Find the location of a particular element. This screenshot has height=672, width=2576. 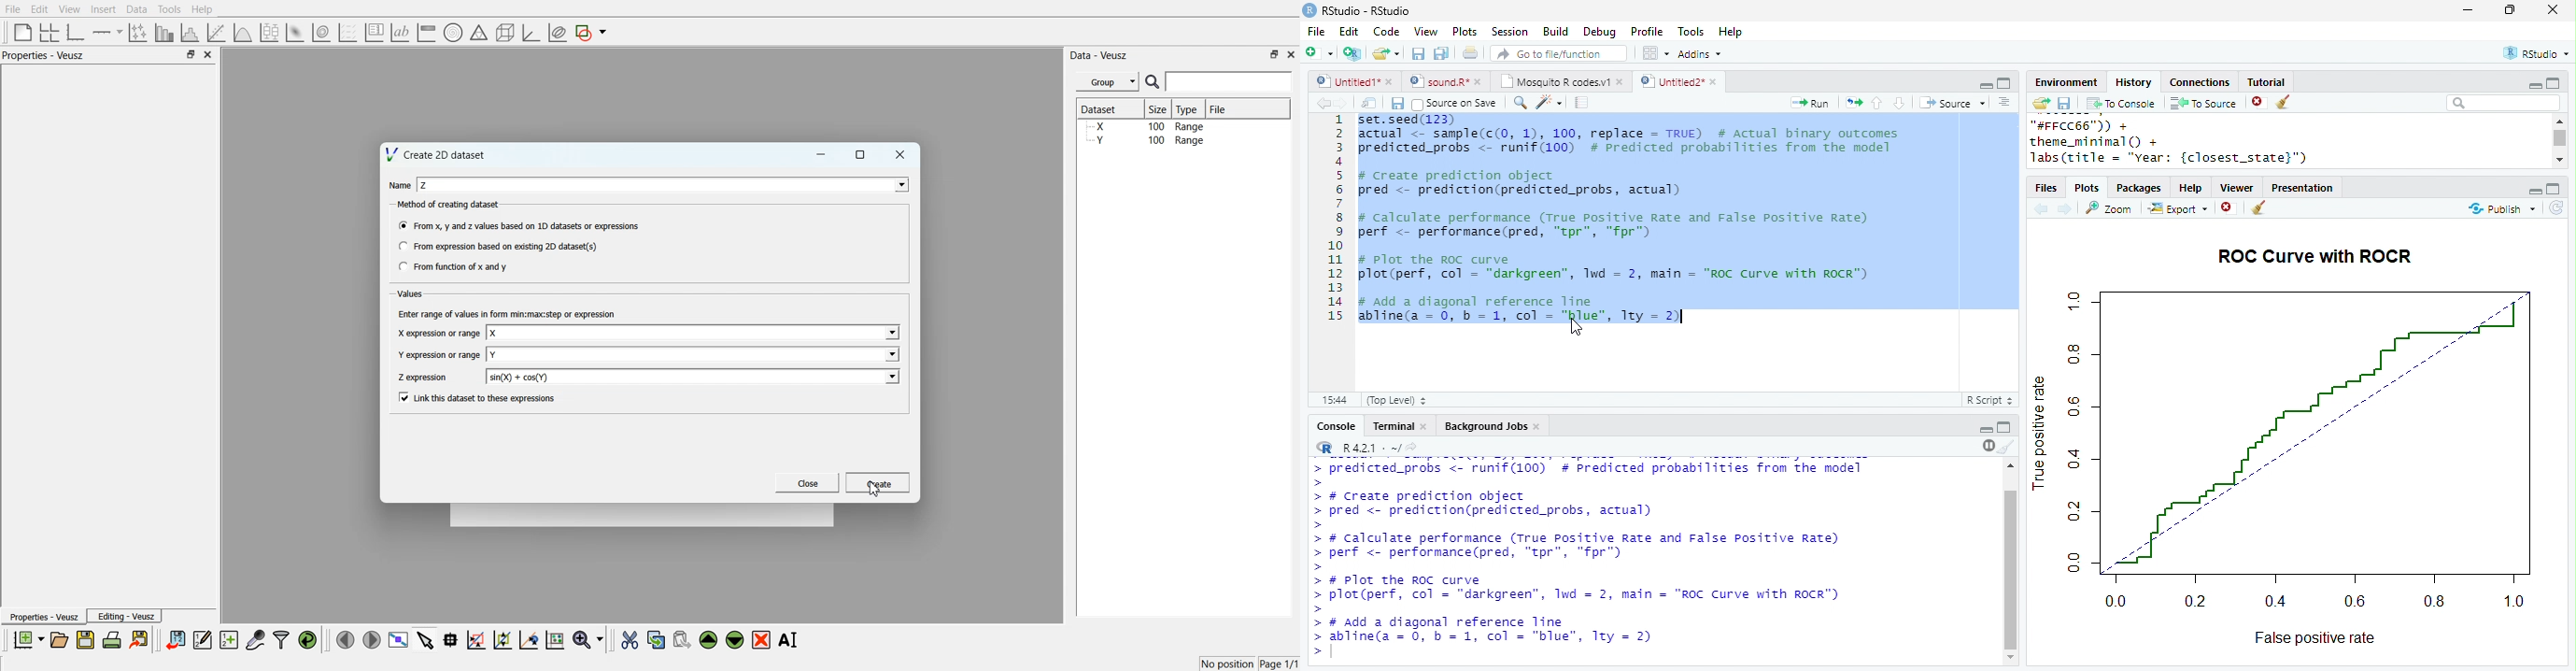

False positive rate is located at coordinates (2314, 637).